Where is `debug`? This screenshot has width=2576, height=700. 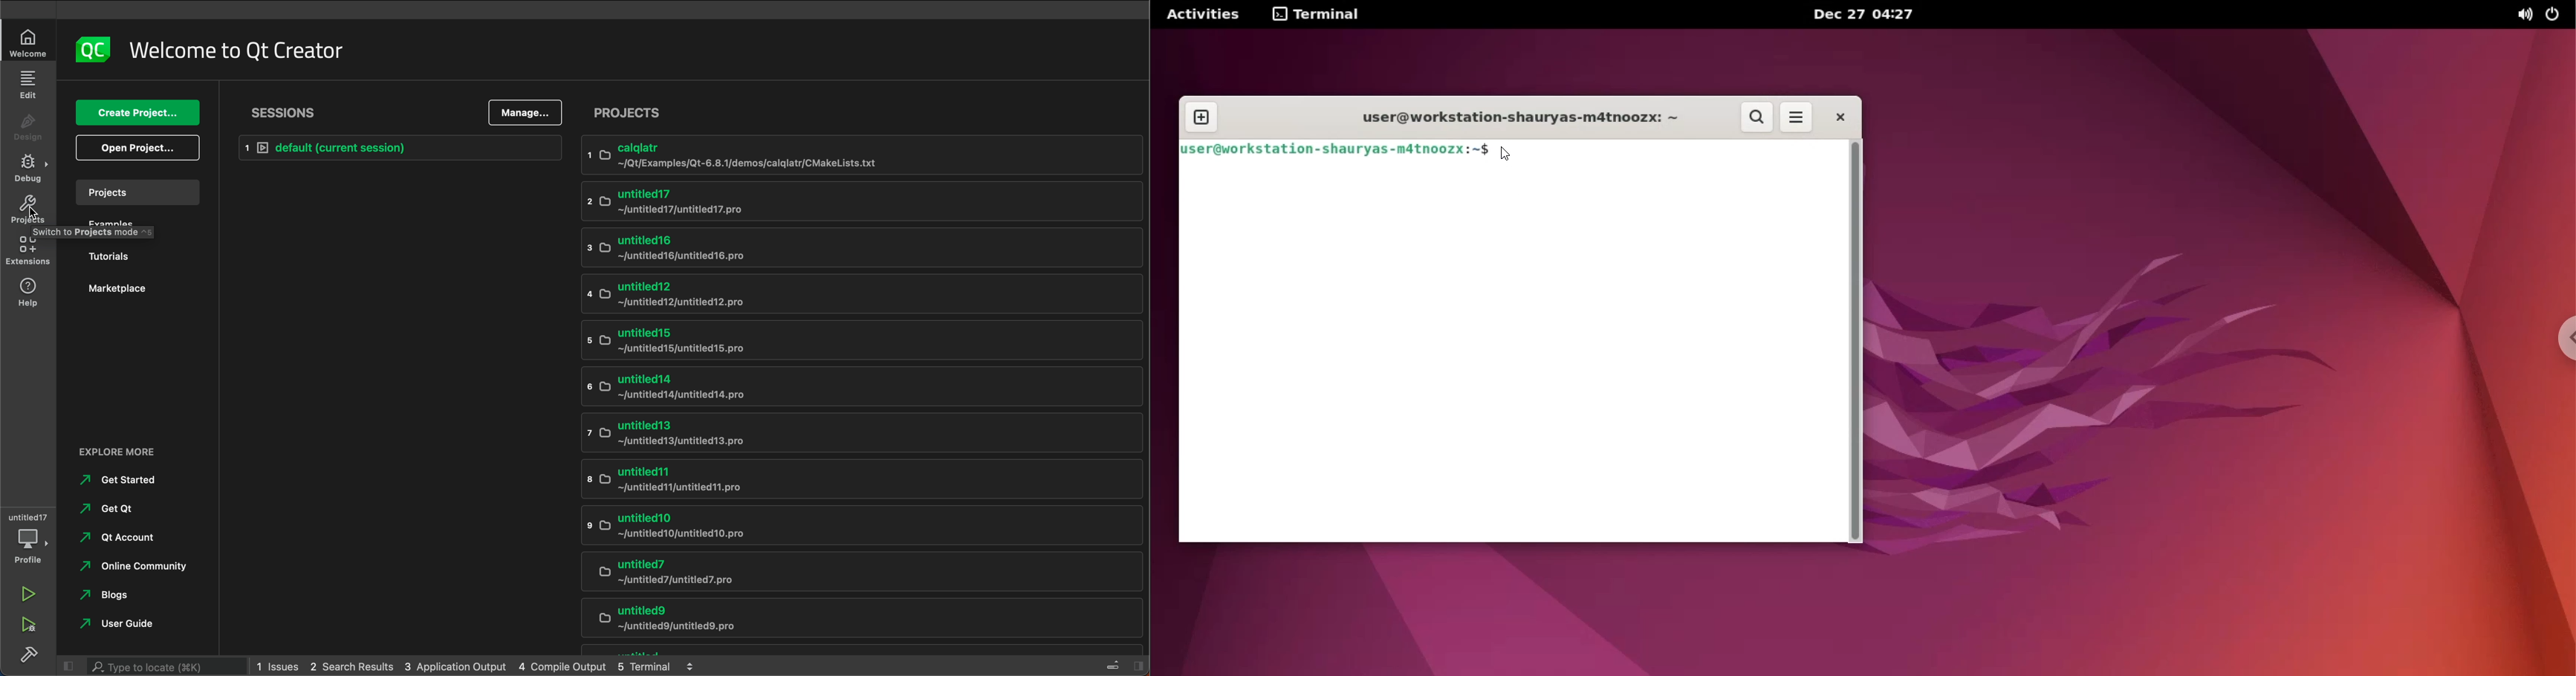
debug is located at coordinates (29, 170).